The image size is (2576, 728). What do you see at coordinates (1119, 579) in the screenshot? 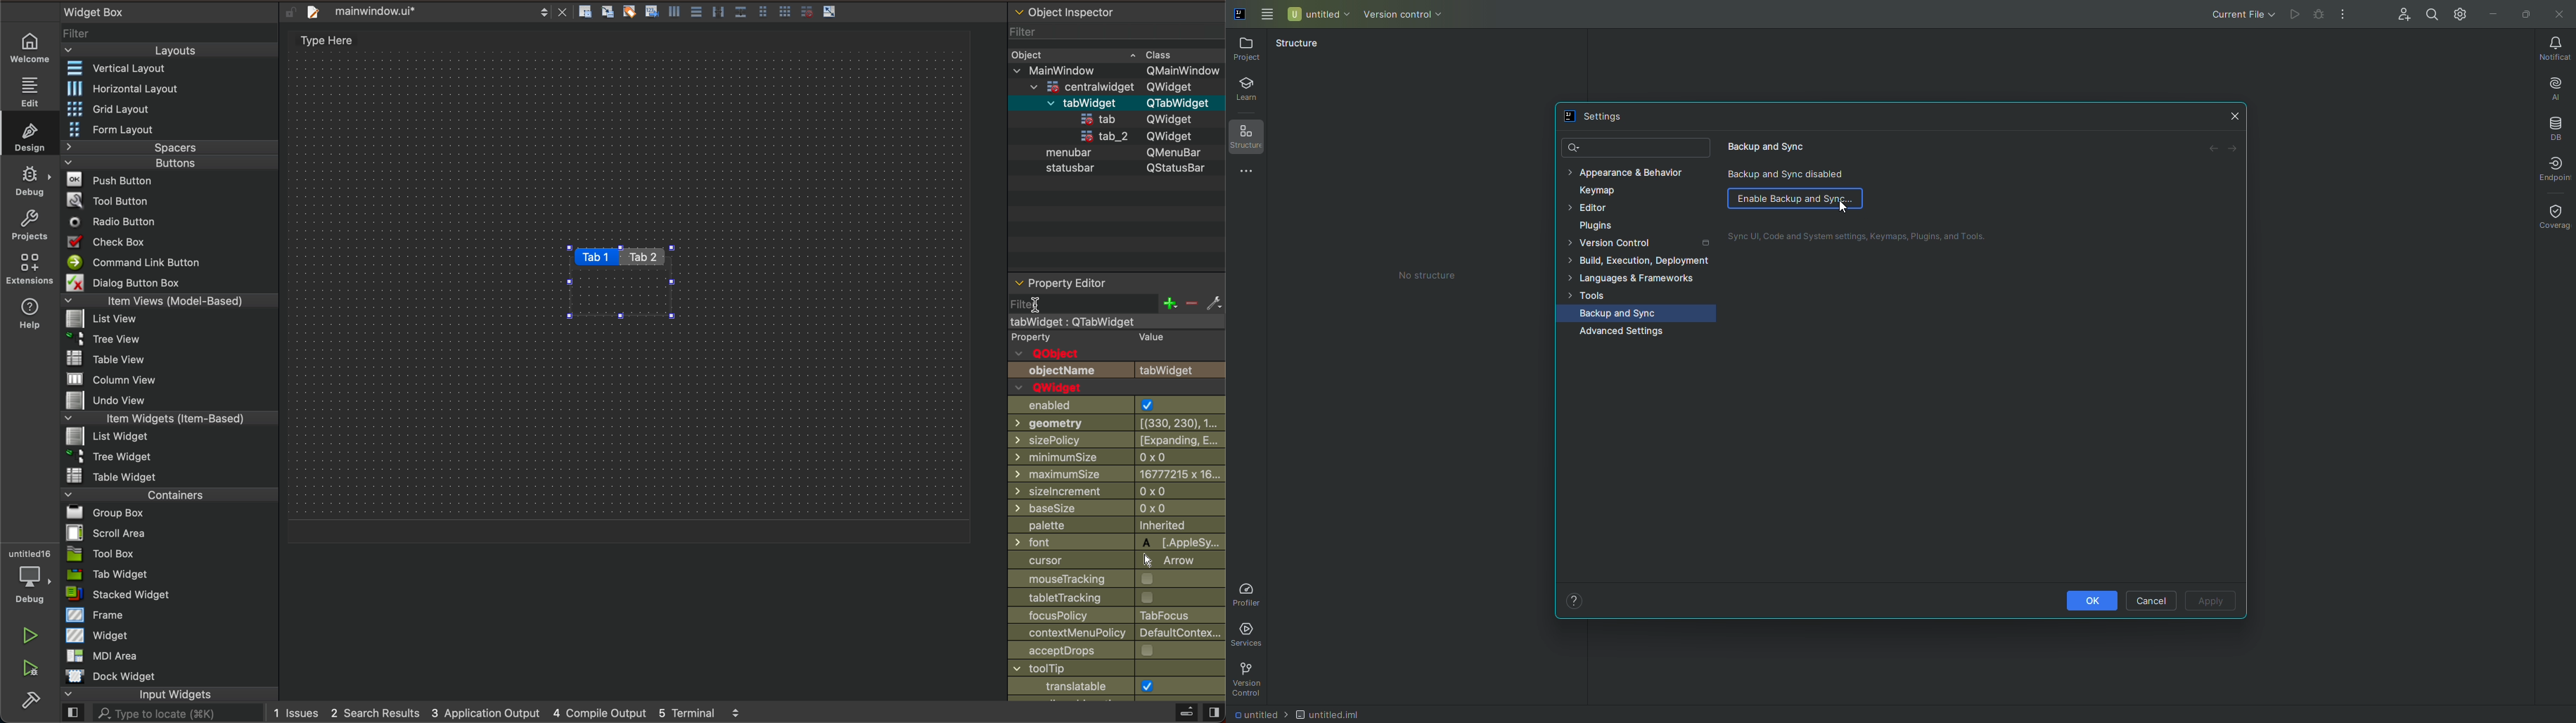
I see `` at bounding box center [1119, 579].